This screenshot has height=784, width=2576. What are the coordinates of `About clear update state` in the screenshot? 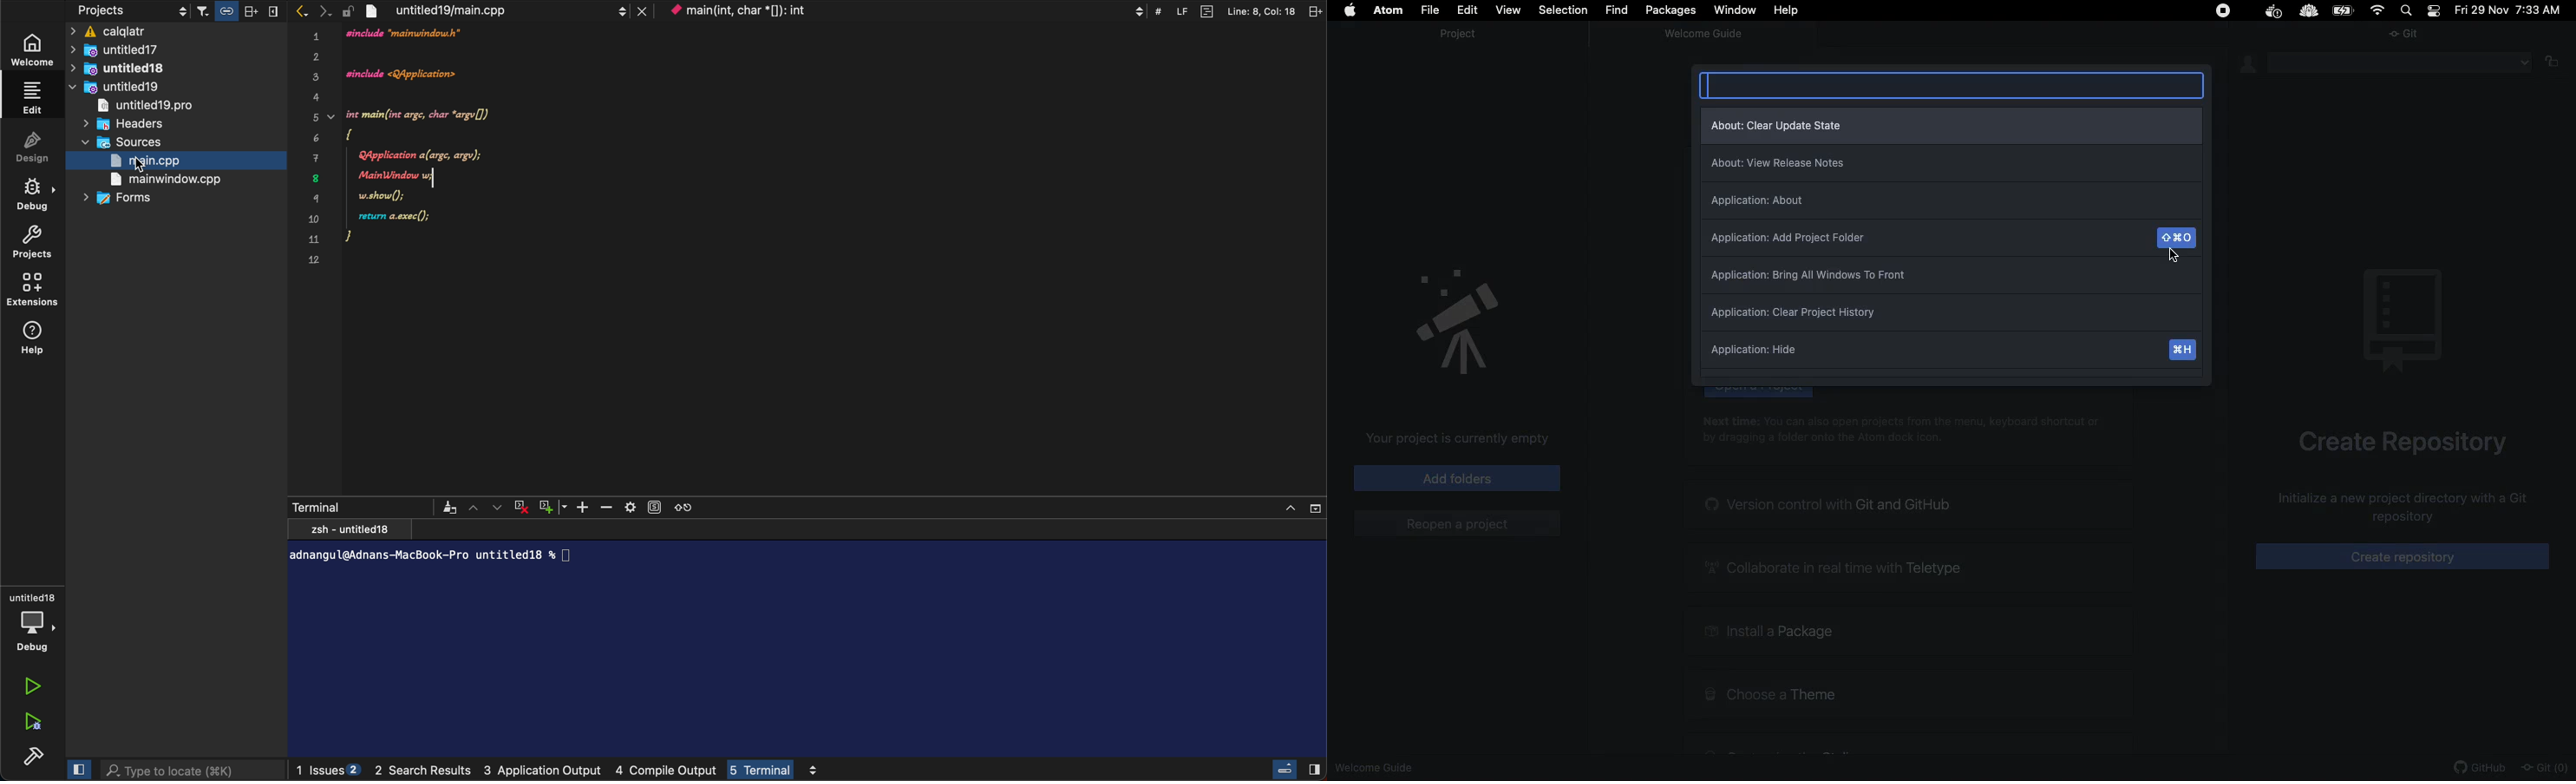 It's located at (1951, 125).